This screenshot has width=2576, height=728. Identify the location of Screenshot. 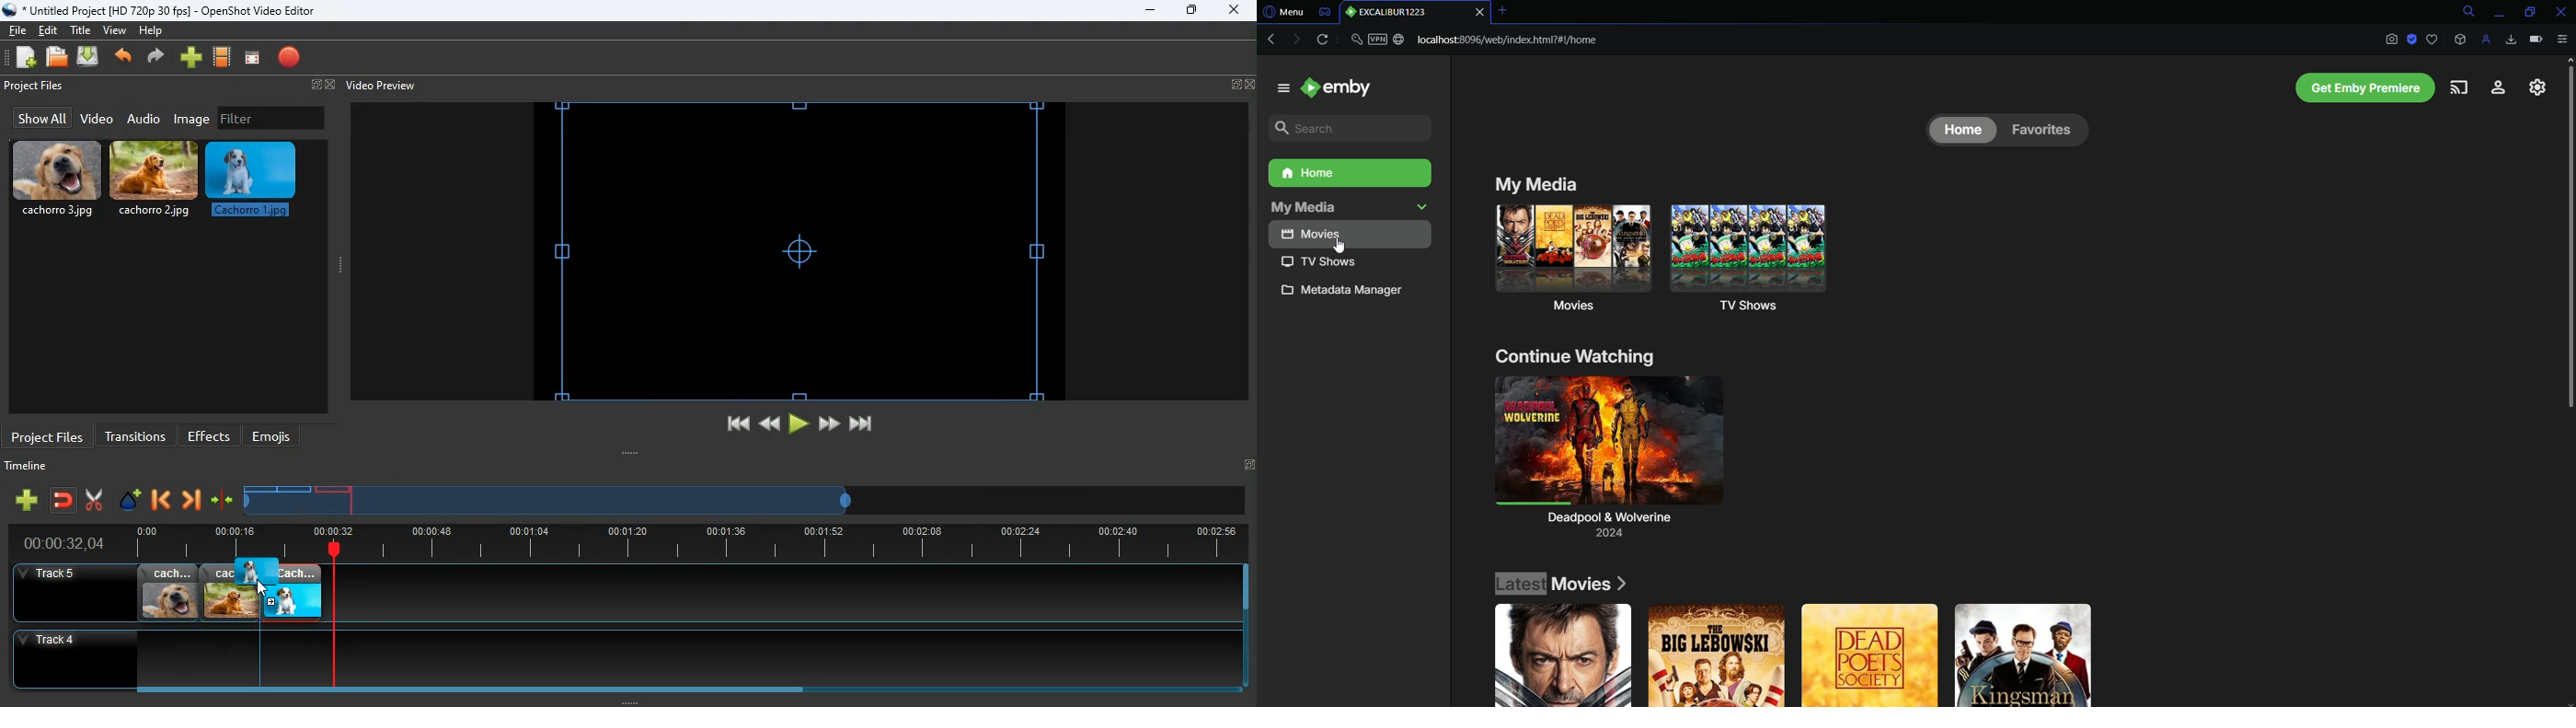
(2390, 41).